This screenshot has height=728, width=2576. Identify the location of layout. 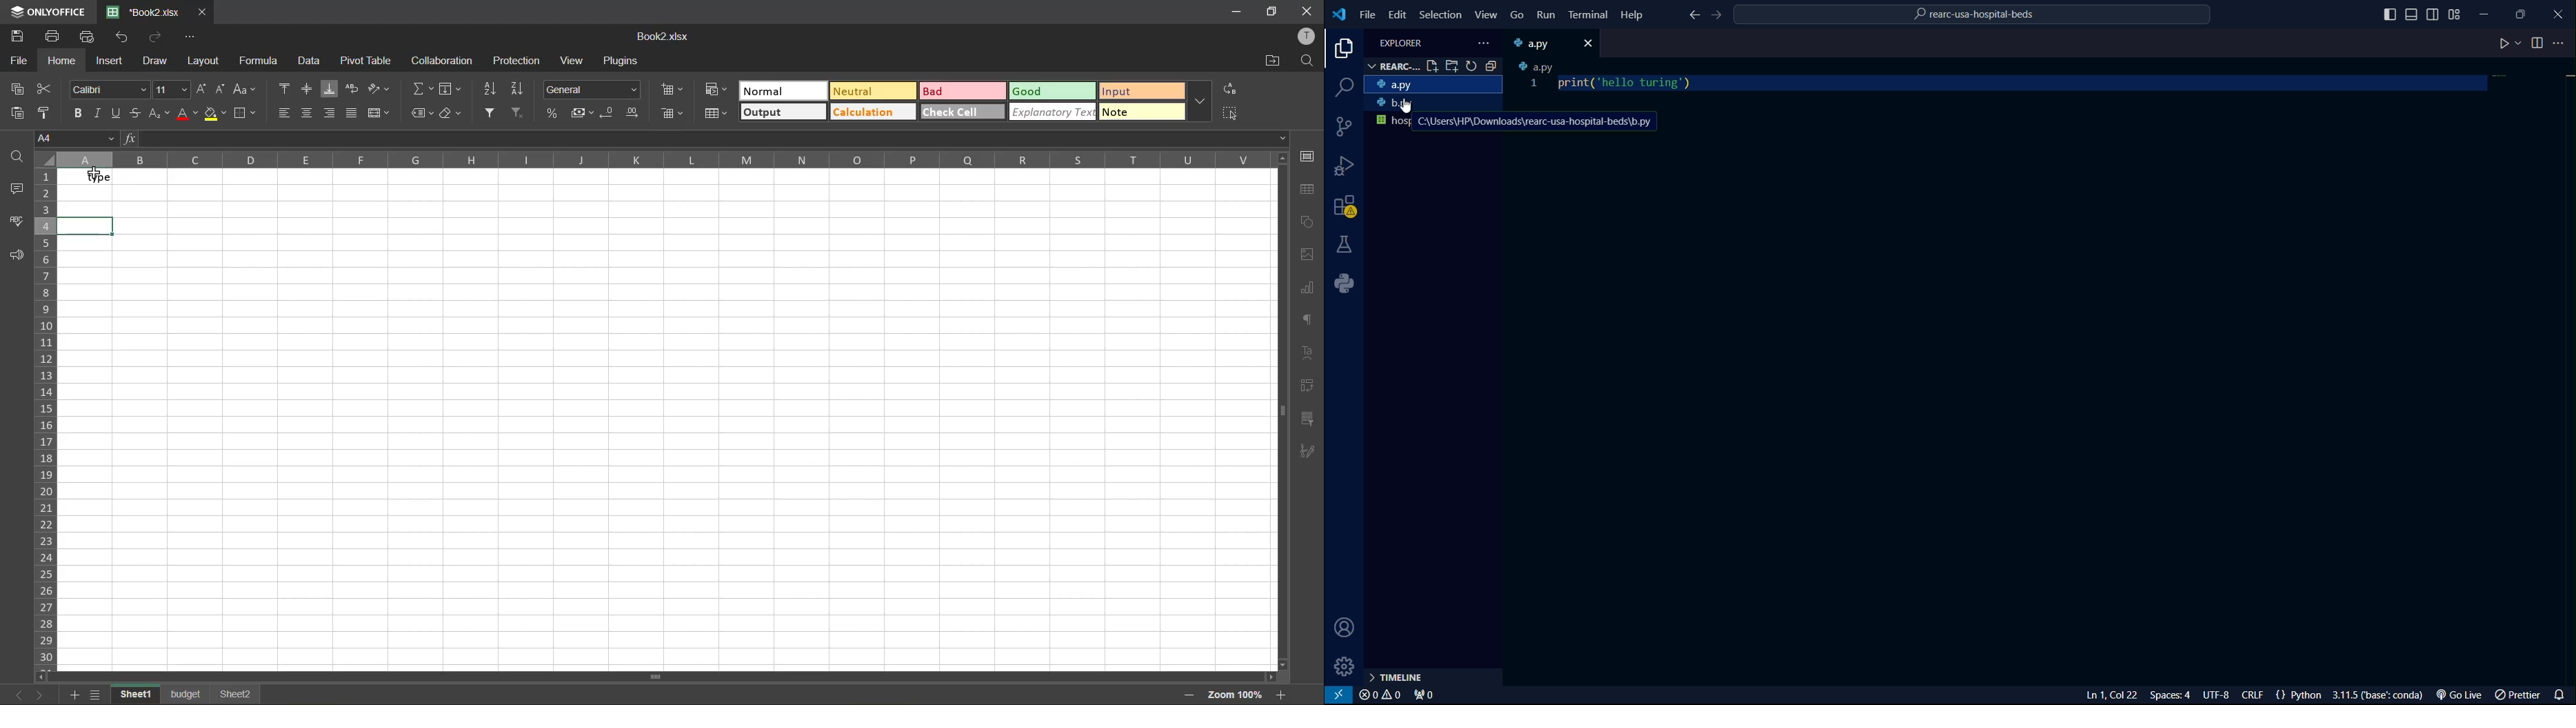
(205, 62).